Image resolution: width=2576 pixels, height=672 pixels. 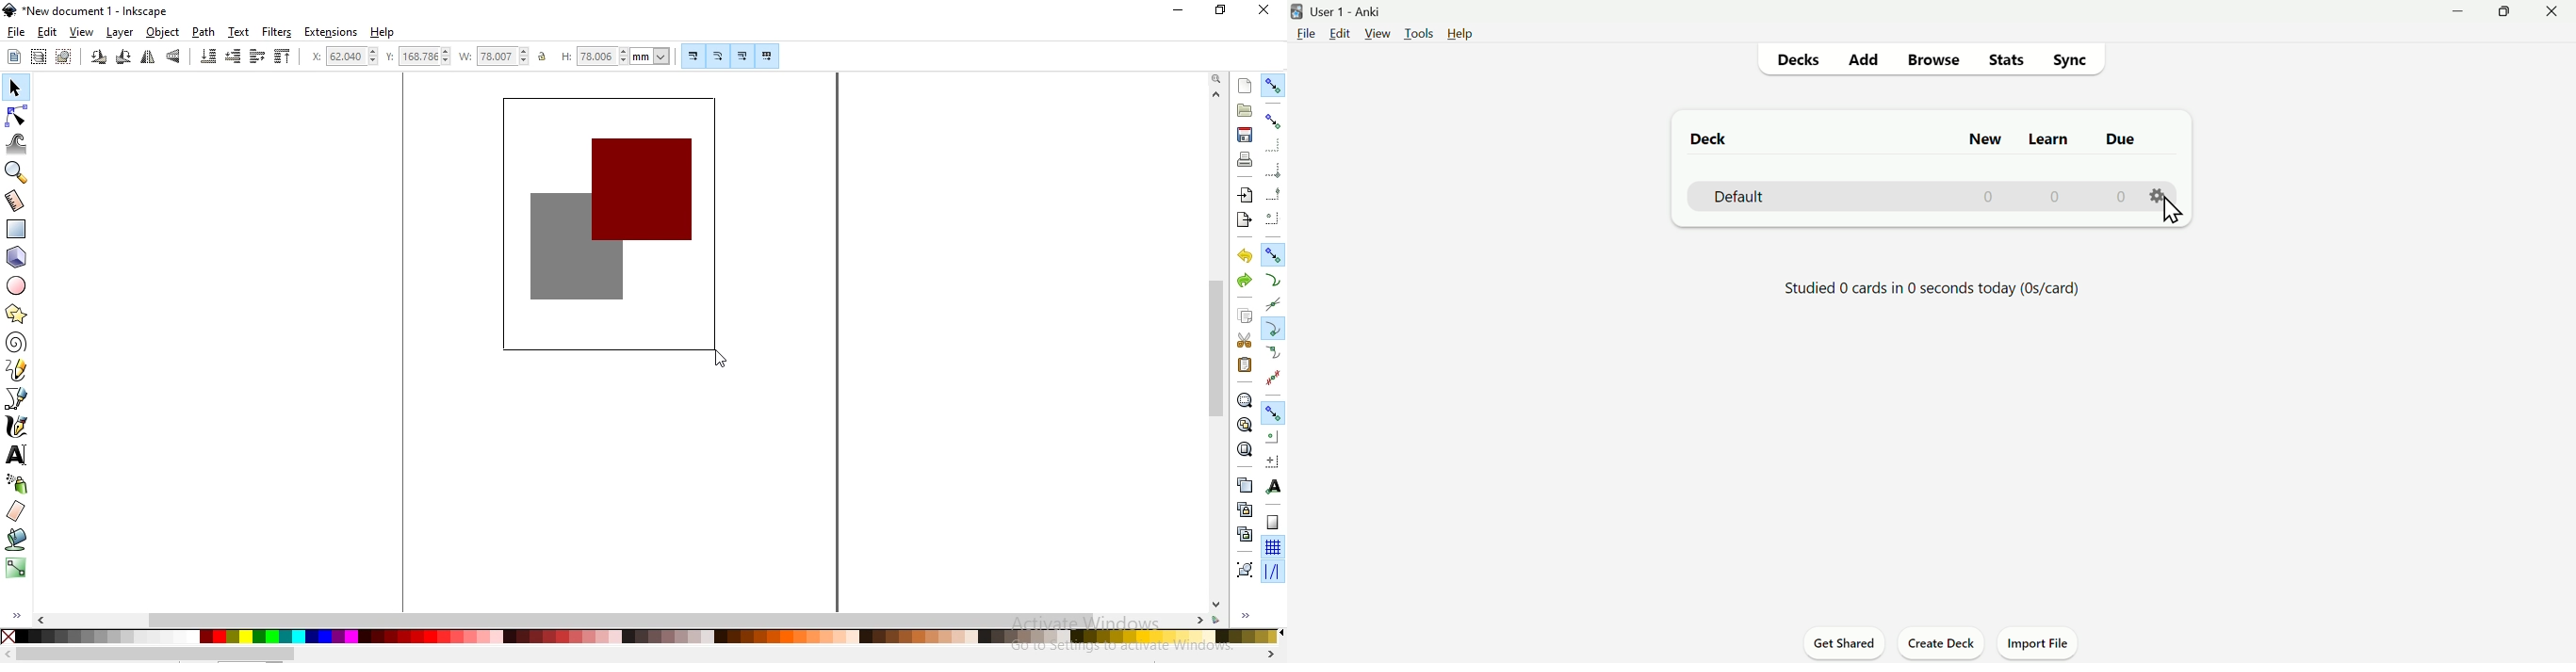 What do you see at coordinates (1860, 60) in the screenshot?
I see `Add` at bounding box center [1860, 60].